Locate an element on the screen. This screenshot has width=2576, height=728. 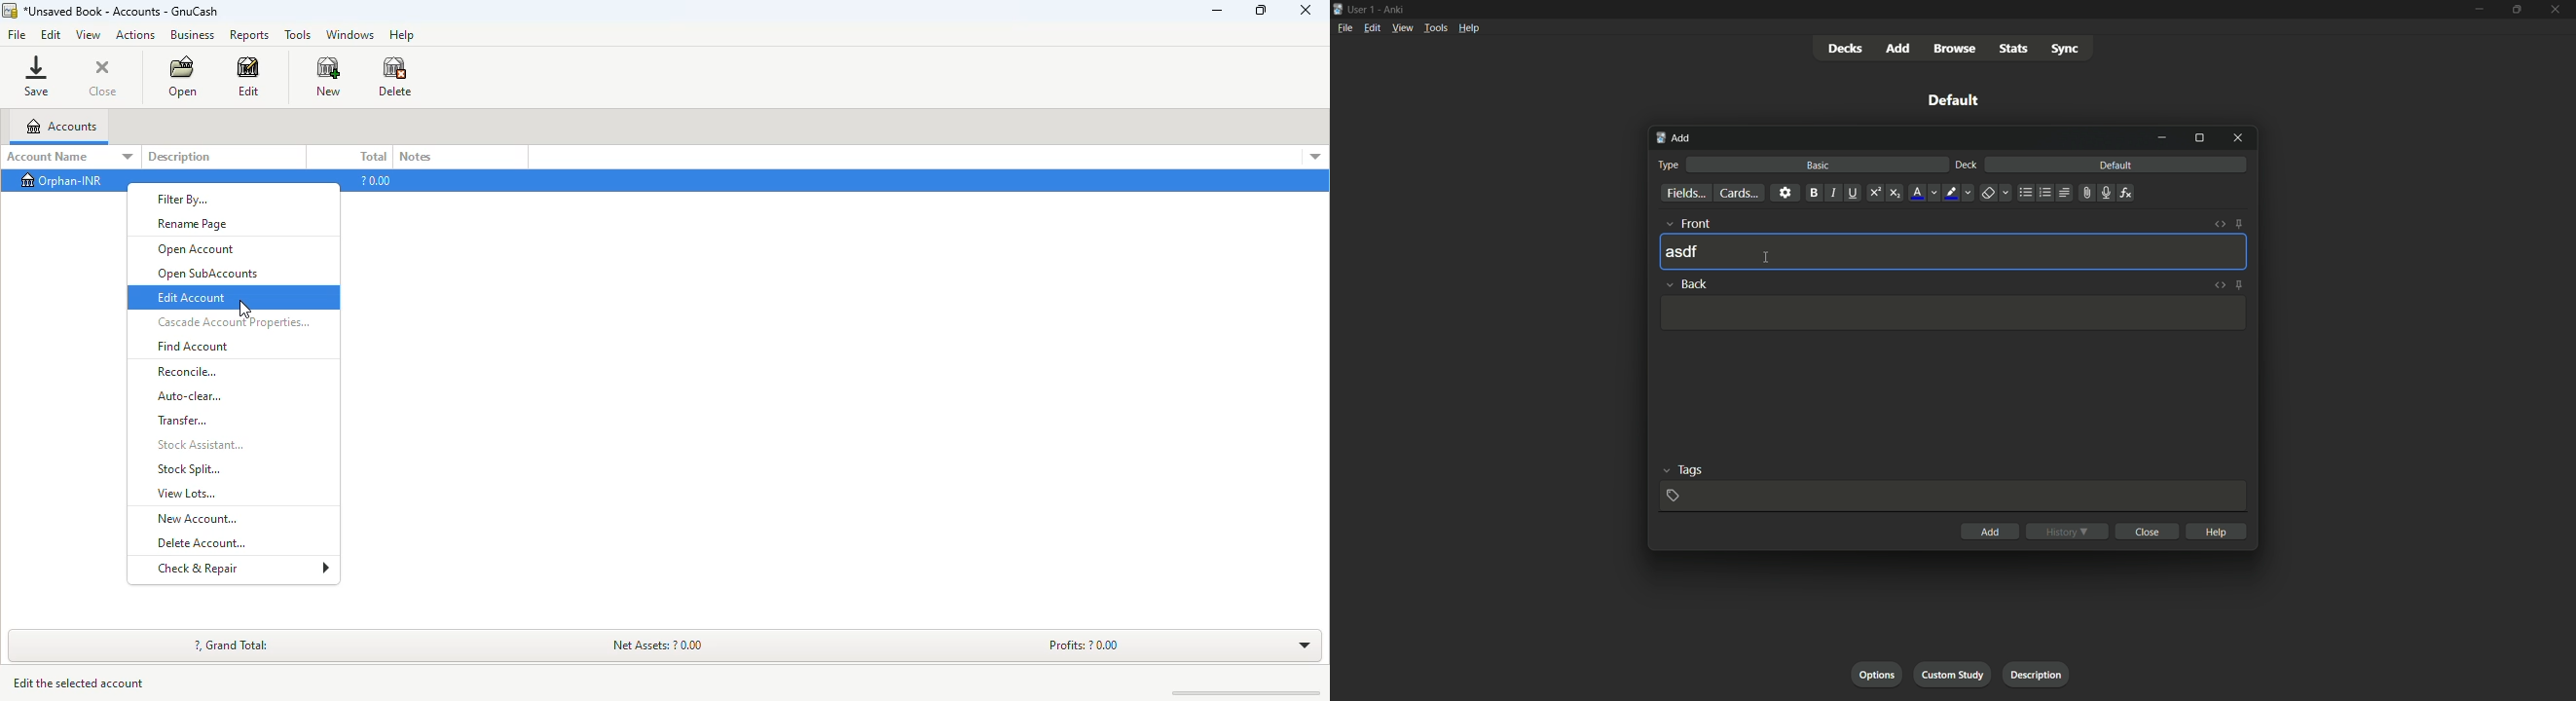
default is located at coordinates (1950, 99).